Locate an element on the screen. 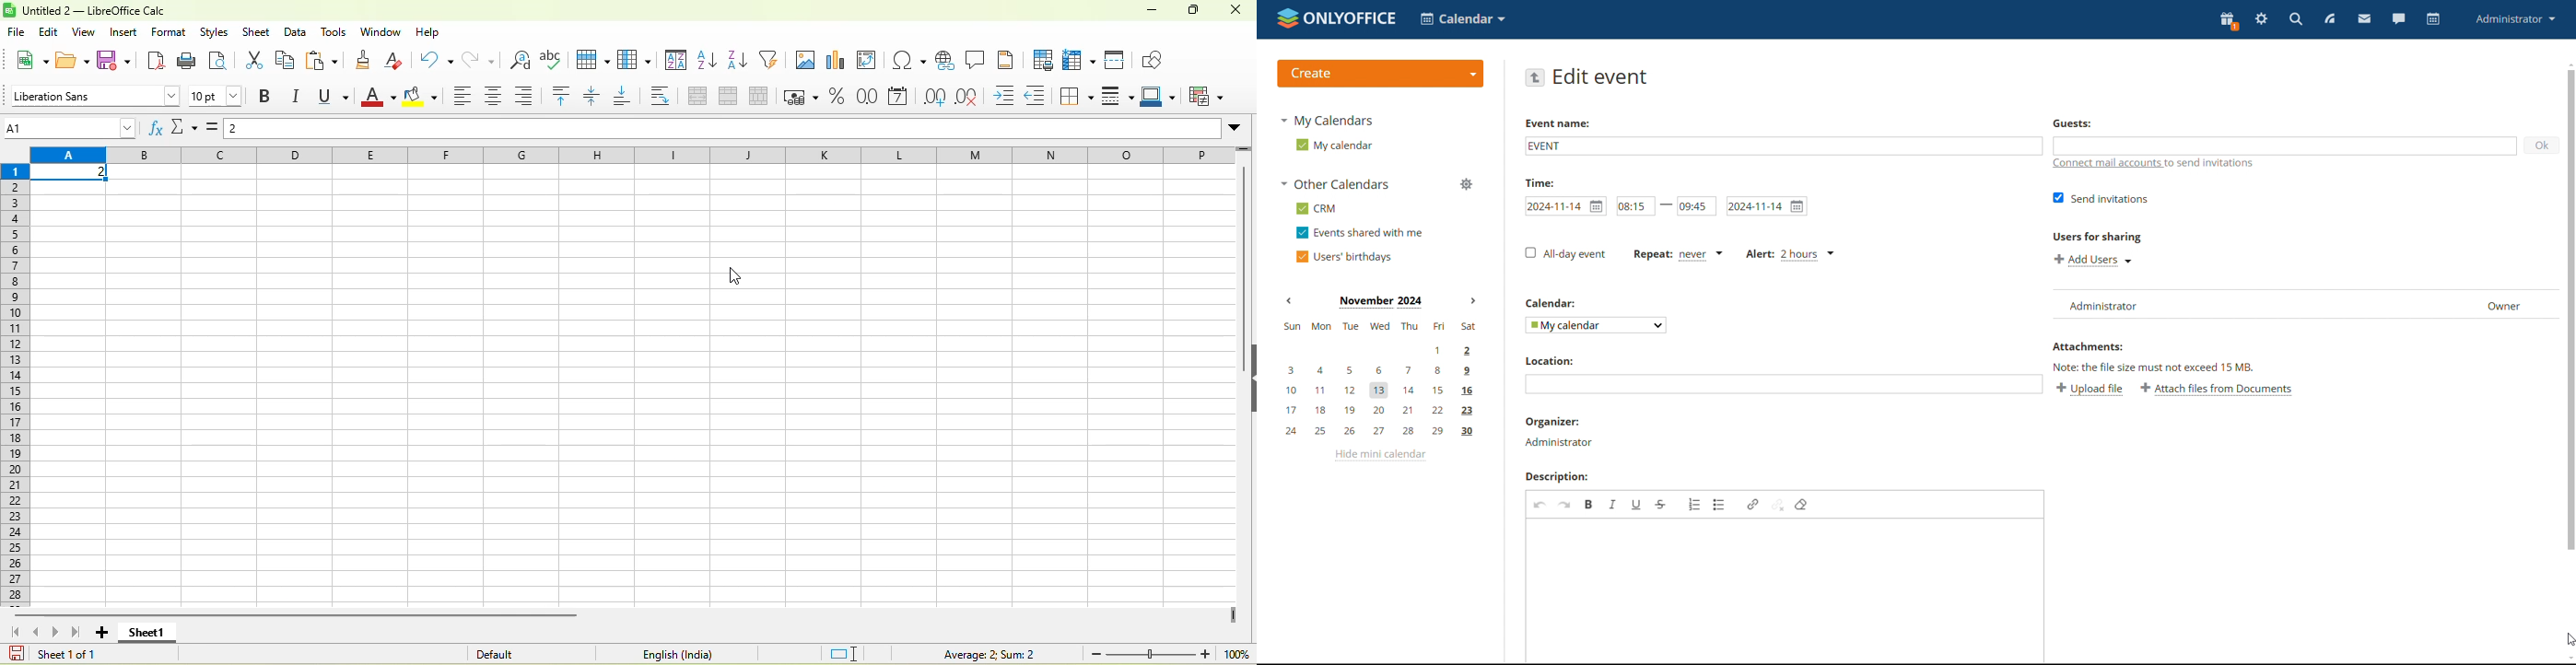  scroll to previous sheet is located at coordinates (38, 633).